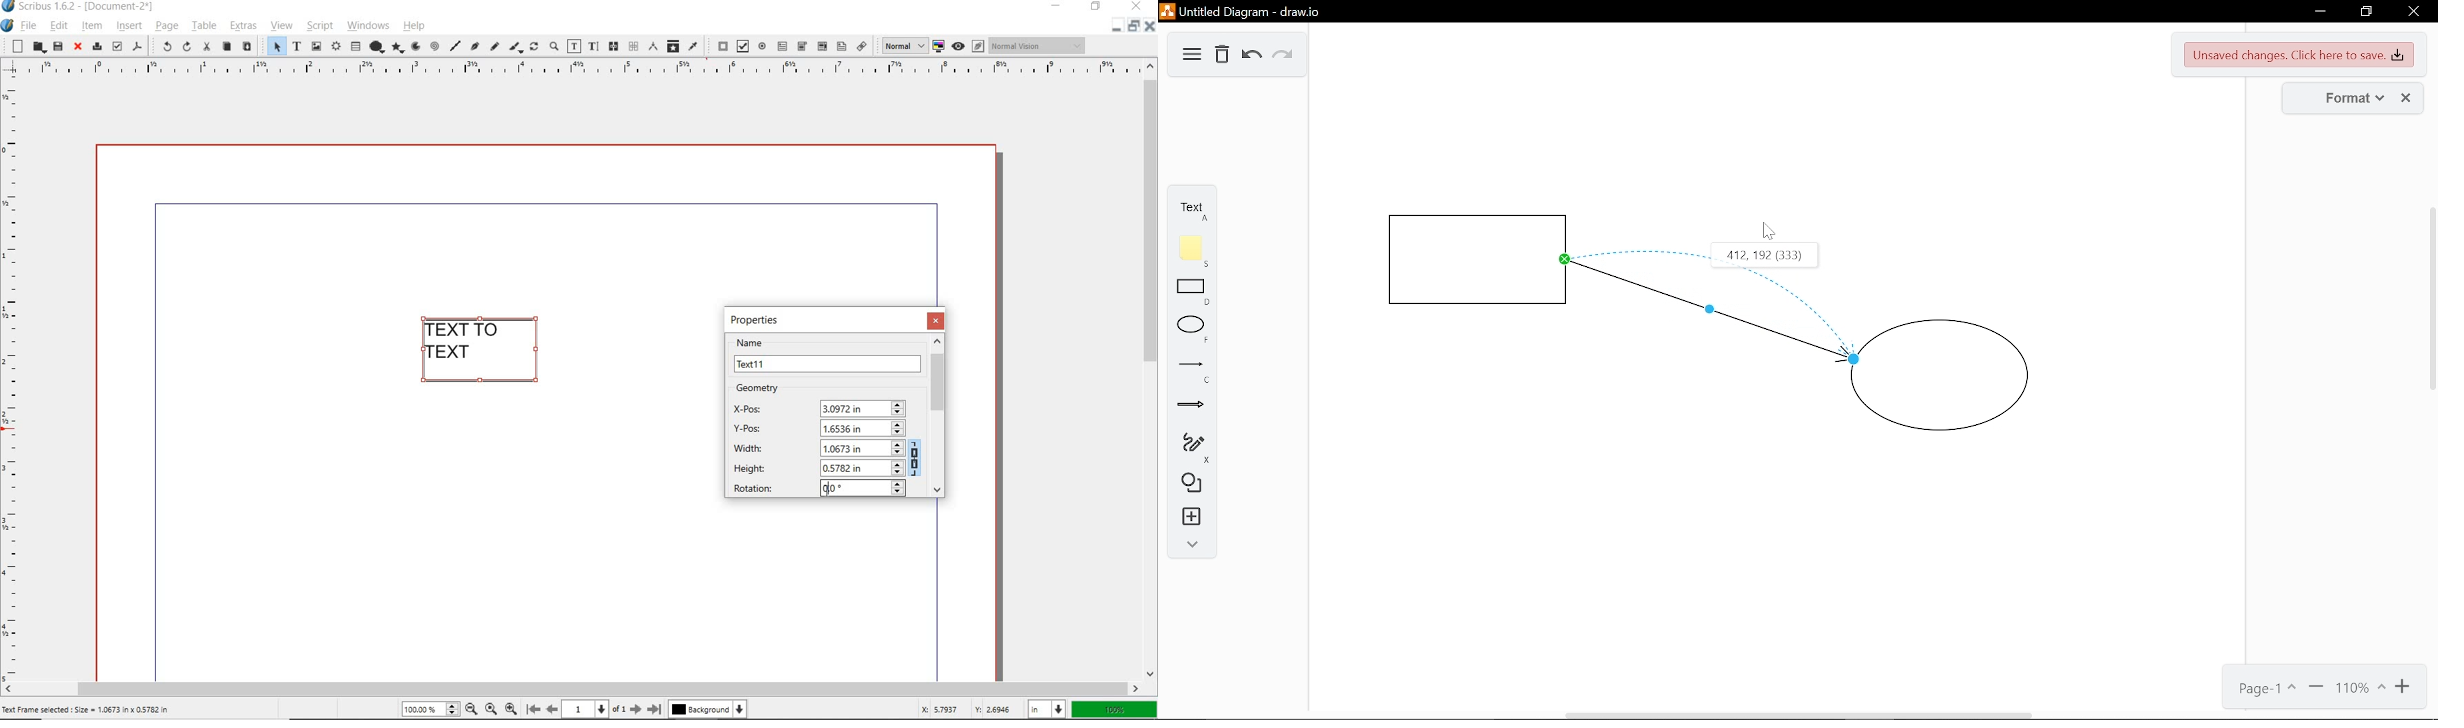 The image size is (2464, 728). What do you see at coordinates (243, 26) in the screenshot?
I see `extras` at bounding box center [243, 26].